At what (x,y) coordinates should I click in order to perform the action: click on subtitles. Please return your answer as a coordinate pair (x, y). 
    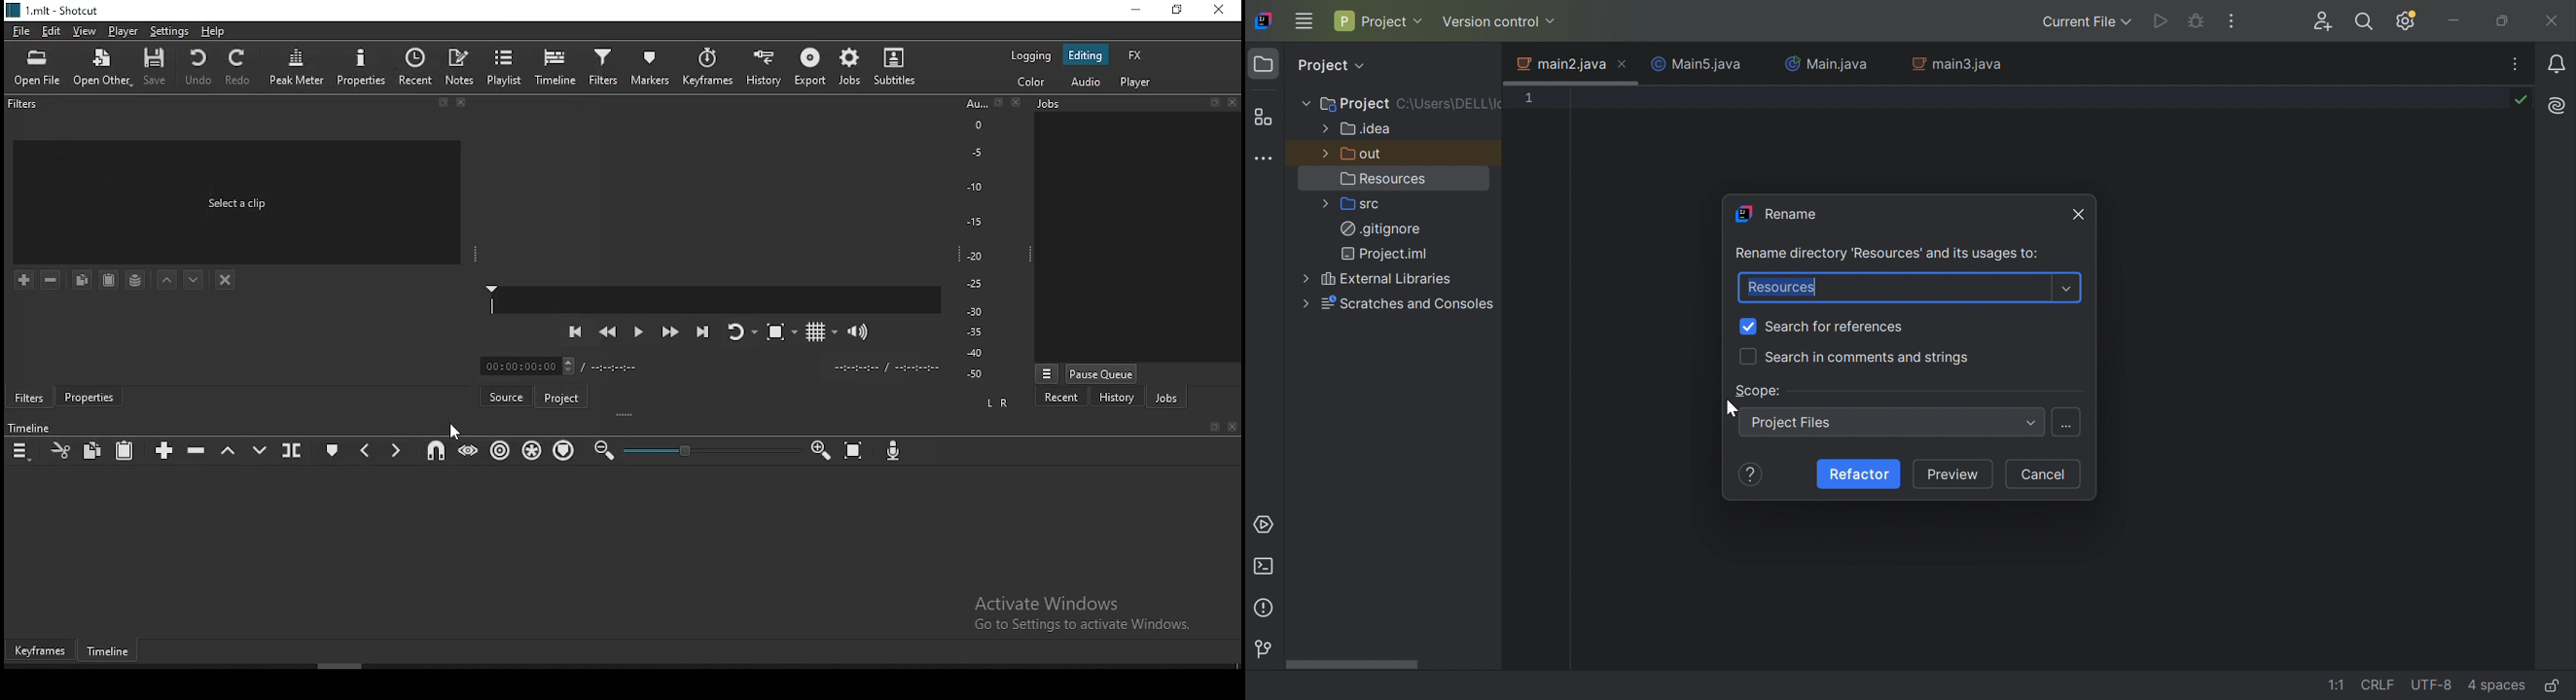
    Looking at the image, I should click on (899, 66).